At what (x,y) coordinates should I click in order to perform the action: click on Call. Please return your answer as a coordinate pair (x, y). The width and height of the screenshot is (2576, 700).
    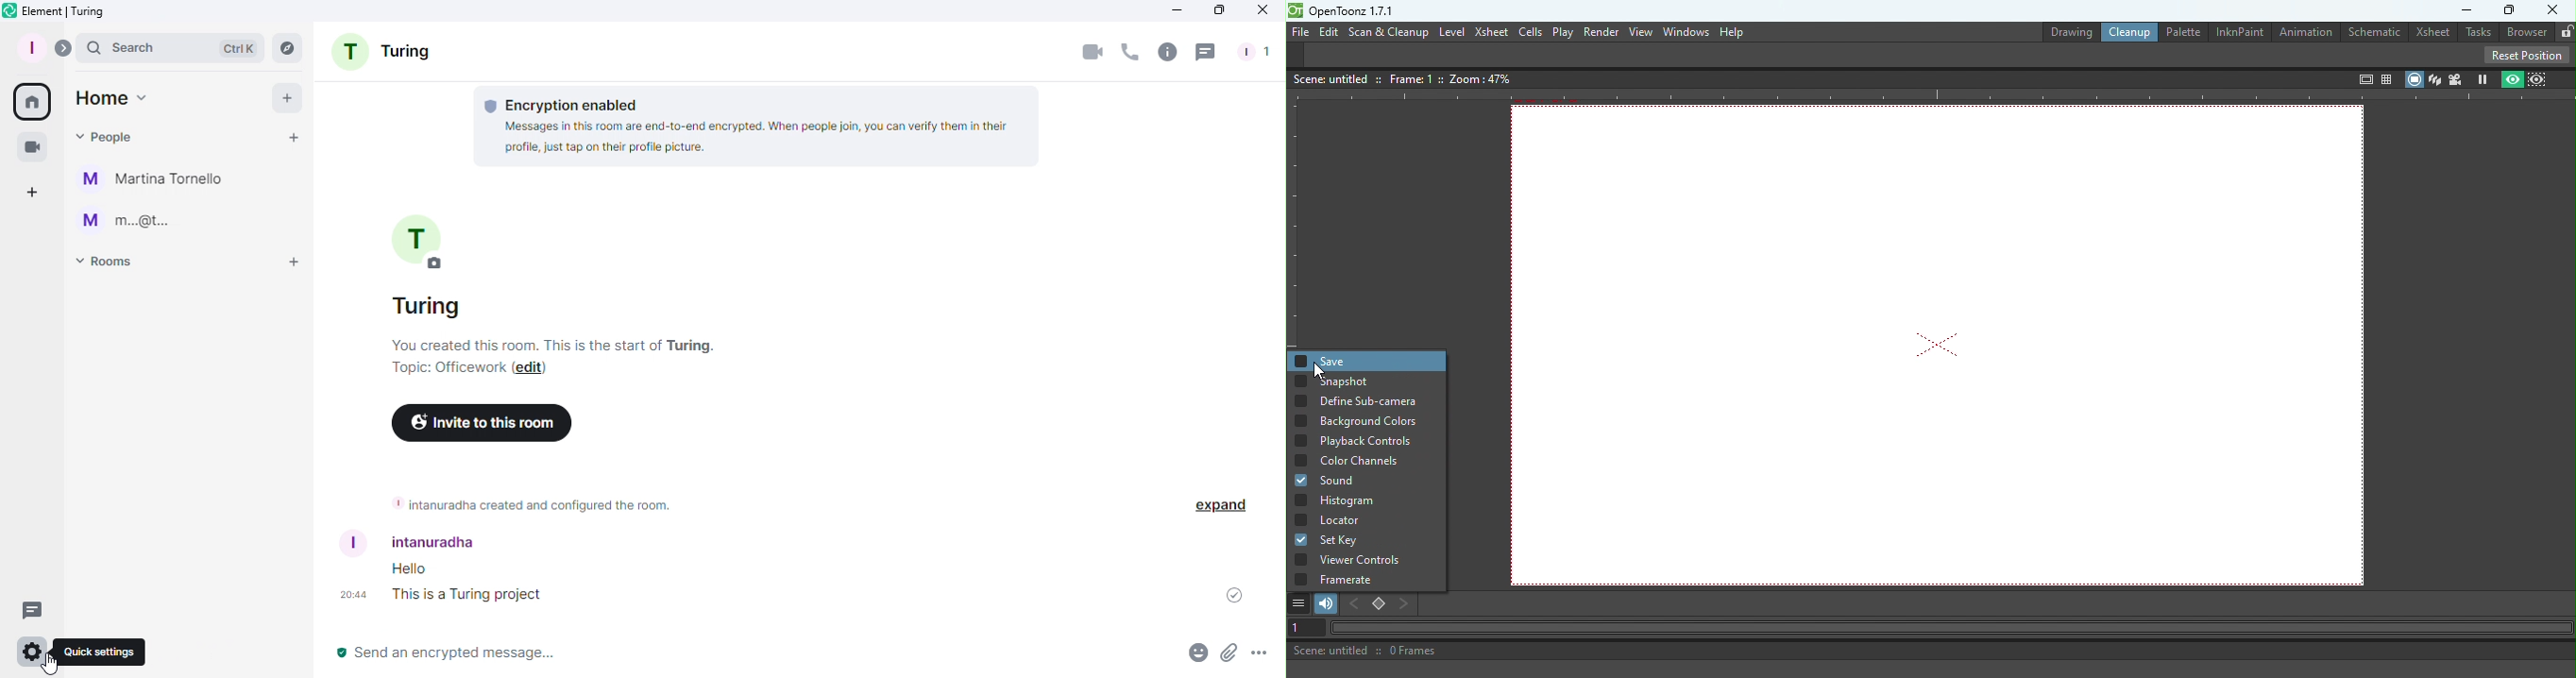
    Looking at the image, I should click on (1130, 55).